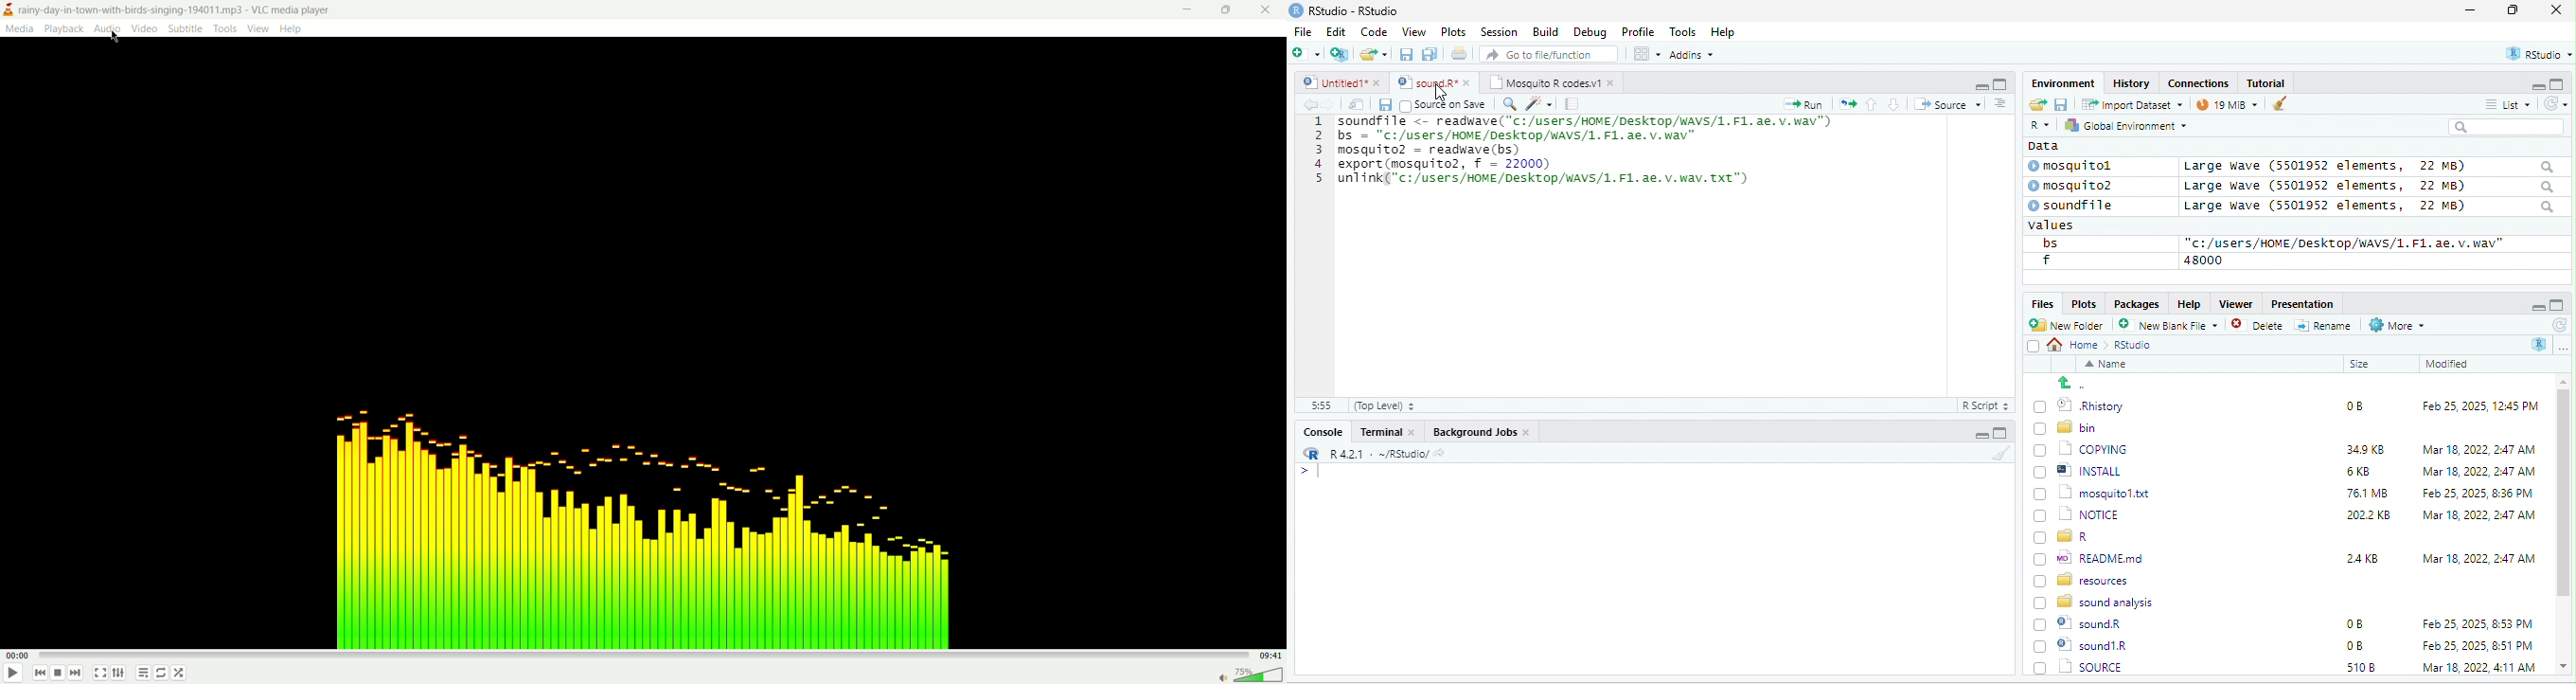 The height and width of the screenshot is (700, 2576). I want to click on new, so click(1306, 52).